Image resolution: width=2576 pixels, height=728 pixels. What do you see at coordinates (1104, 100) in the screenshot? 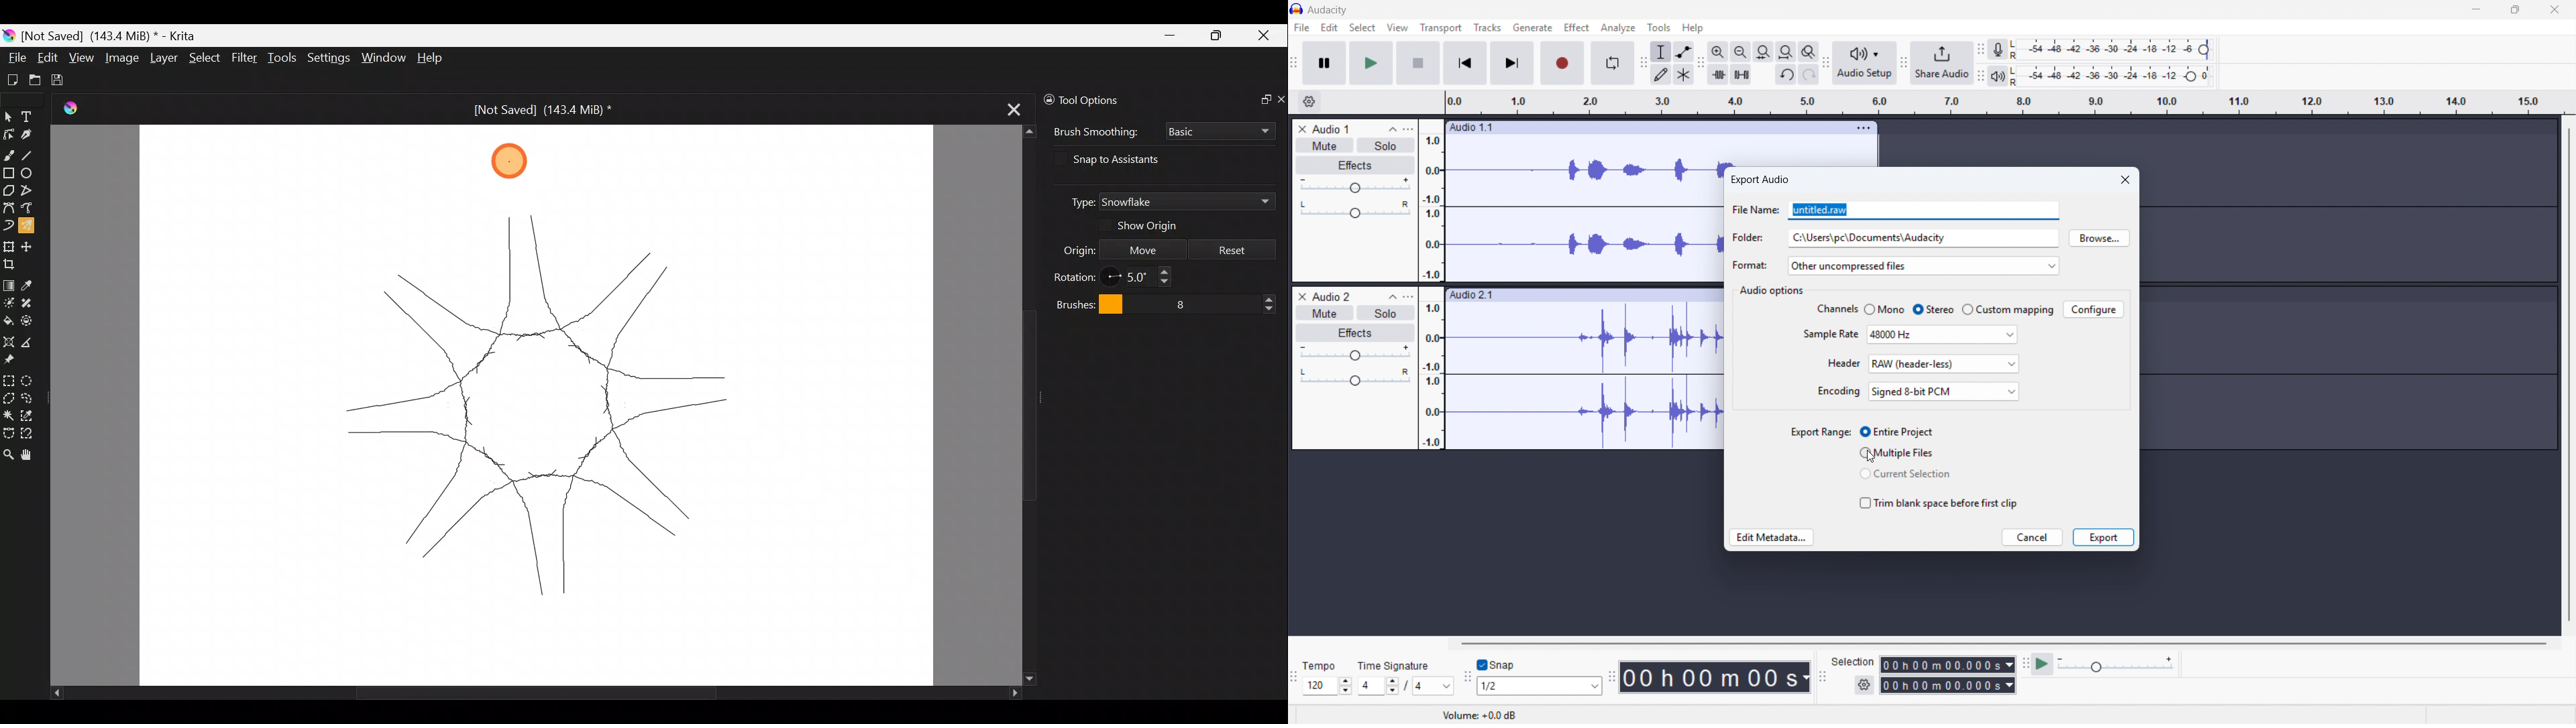
I see `Tool options` at bounding box center [1104, 100].